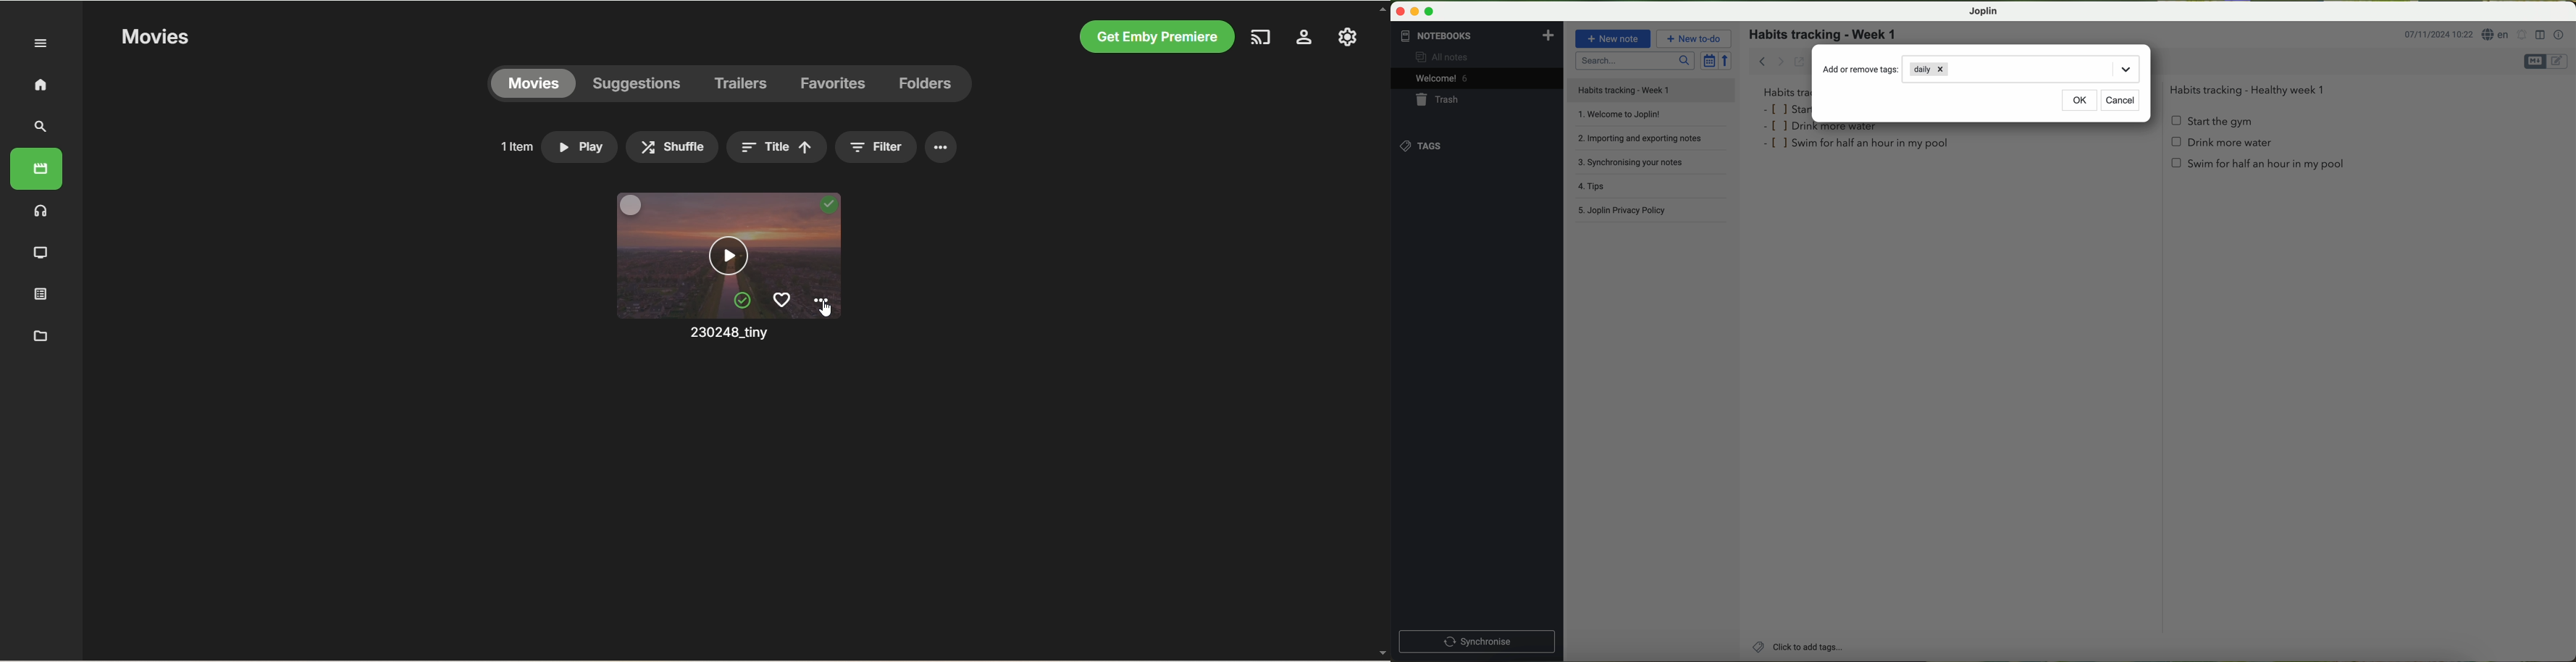 Image resolution: width=2576 pixels, height=672 pixels. Describe the element at coordinates (1928, 68) in the screenshot. I see `daily tag` at that location.